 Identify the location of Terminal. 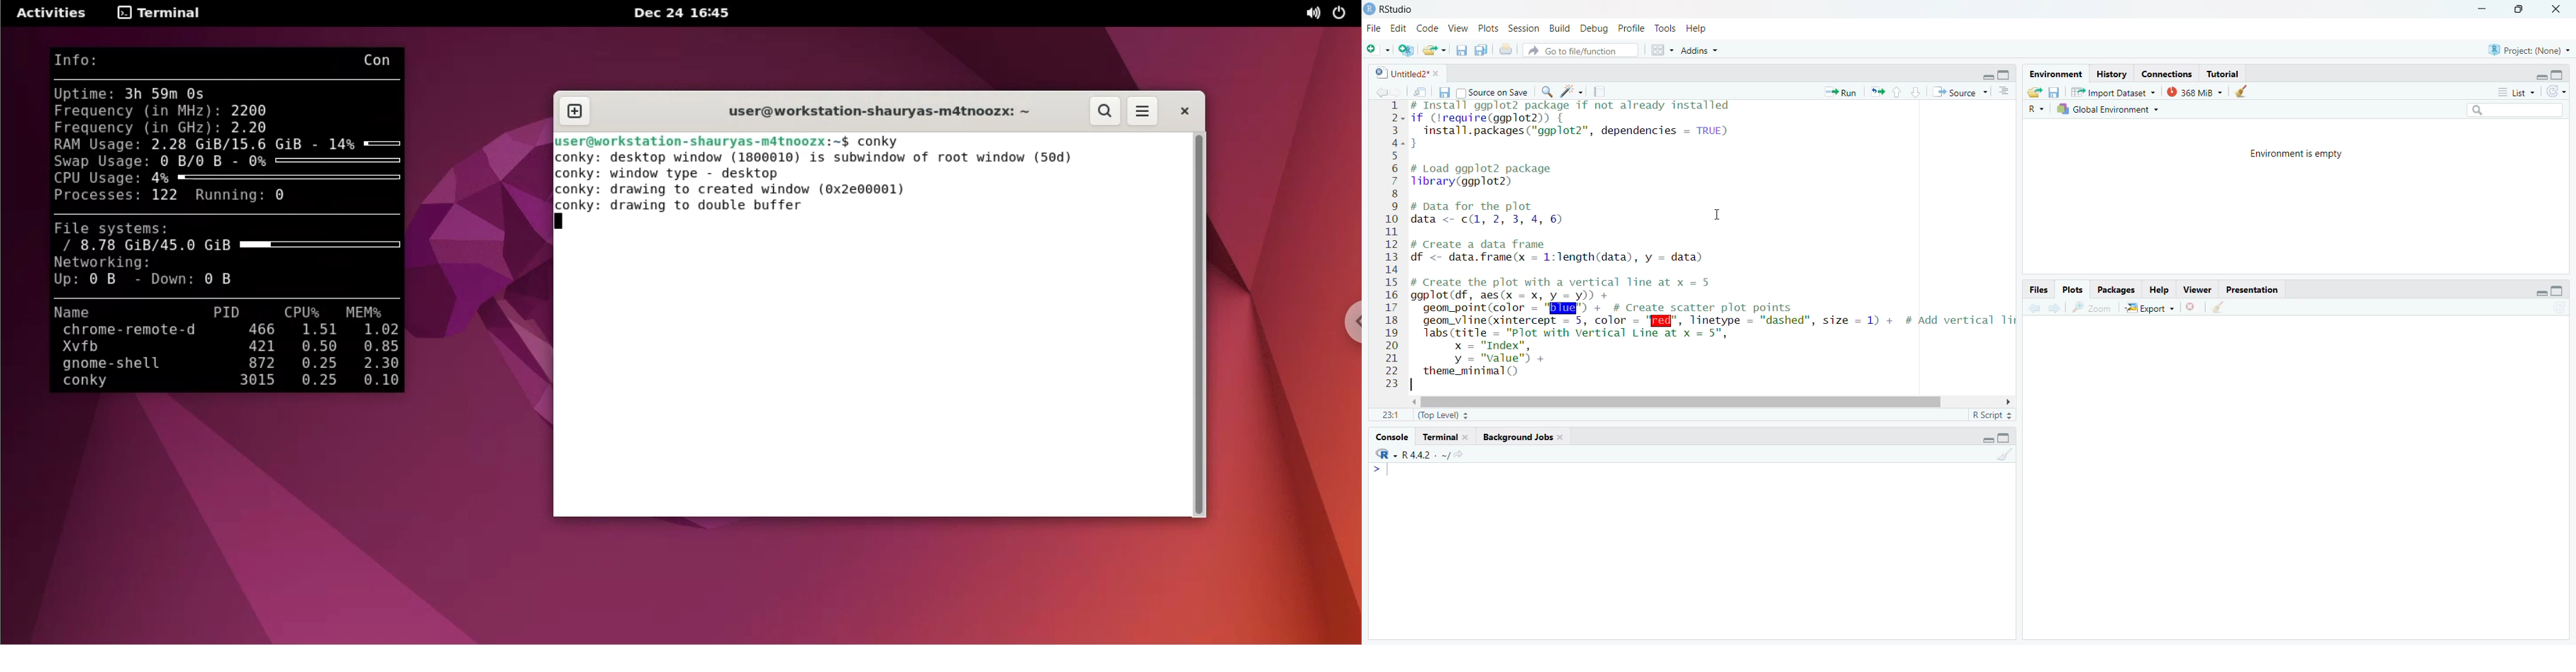
(1445, 436).